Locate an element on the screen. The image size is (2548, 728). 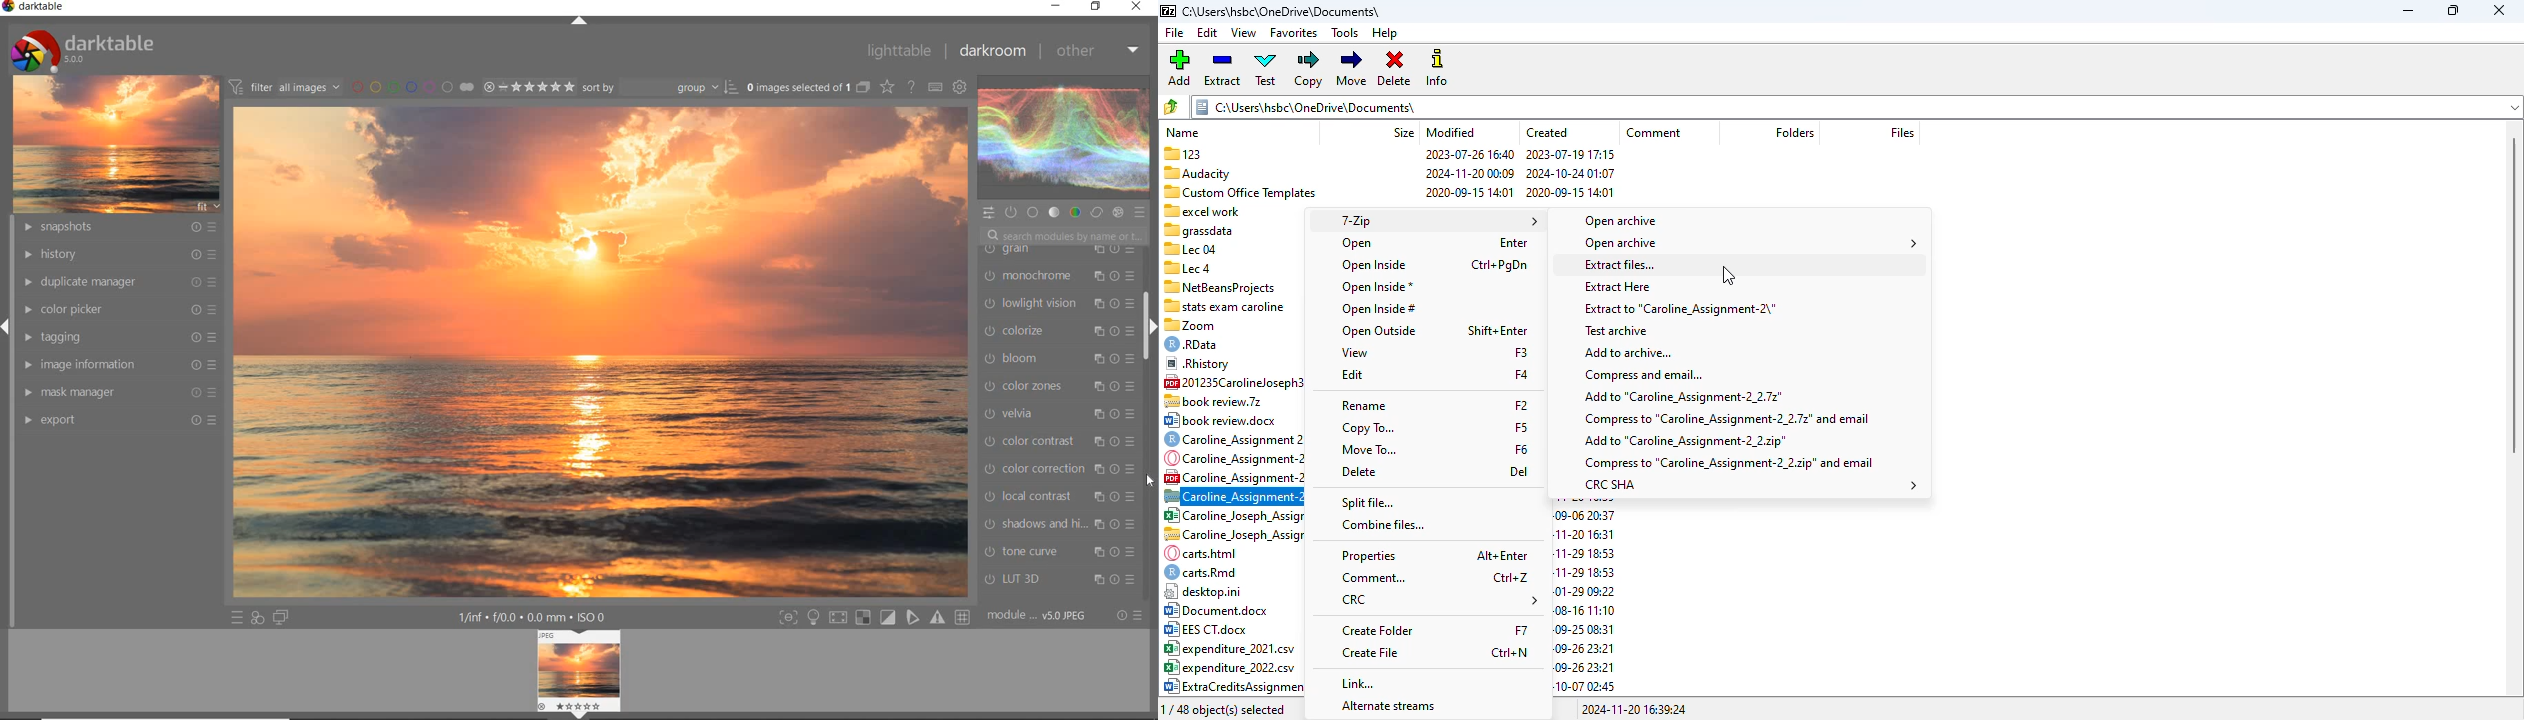
shortcut for create file is located at coordinates (1510, 653).